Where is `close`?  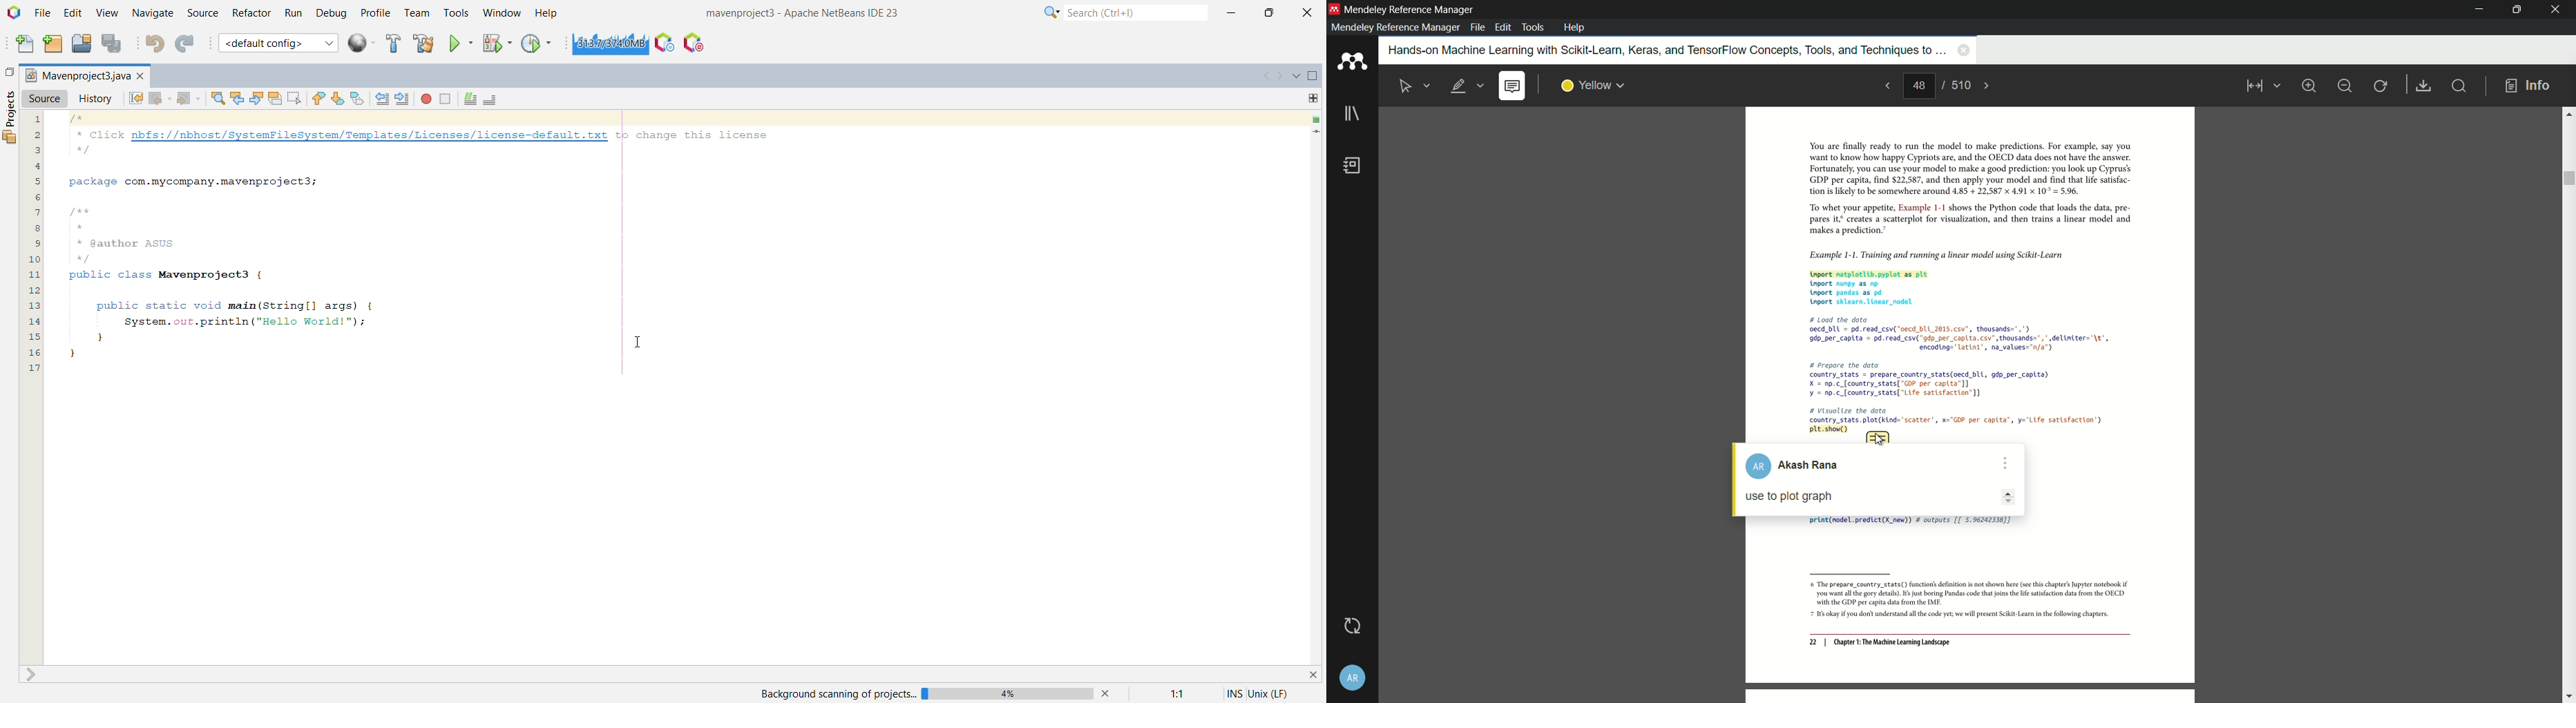 close is located at coordinates (2557, 10).